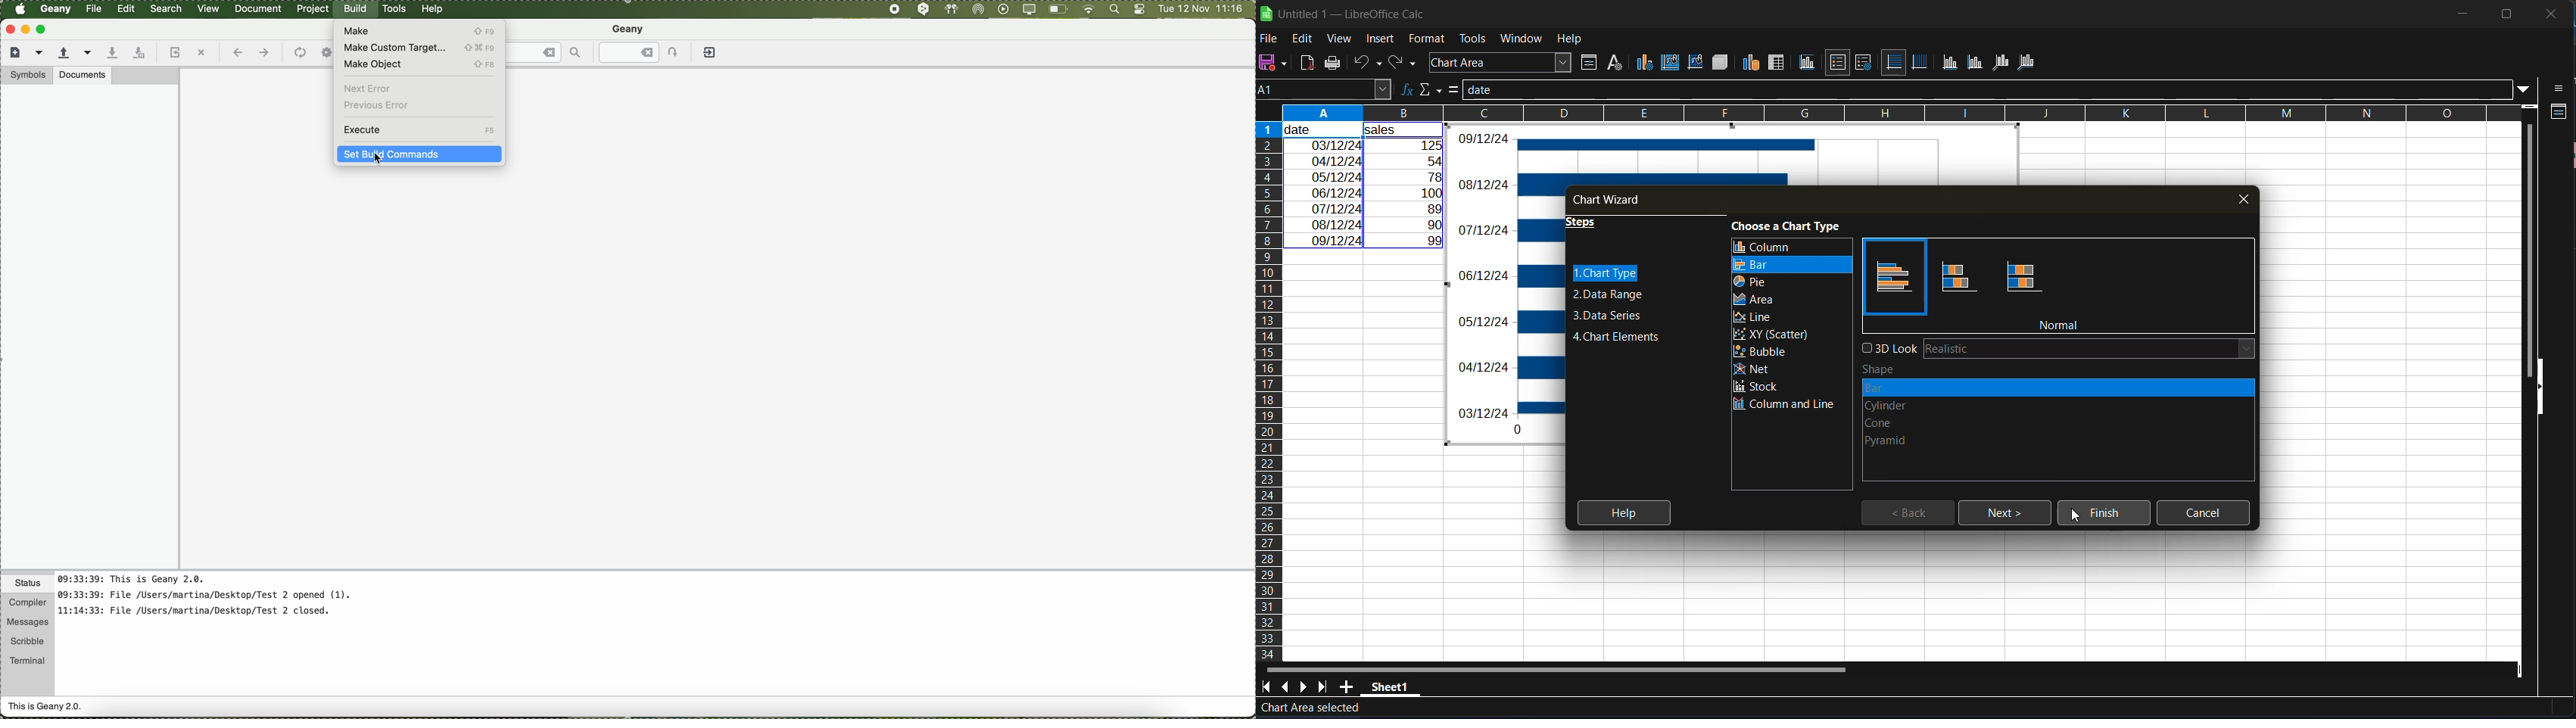 This screenshot has height=728, width=2576. Describe the element at coordinates (2551, 14) in the screenshot. I see `close` at that location.